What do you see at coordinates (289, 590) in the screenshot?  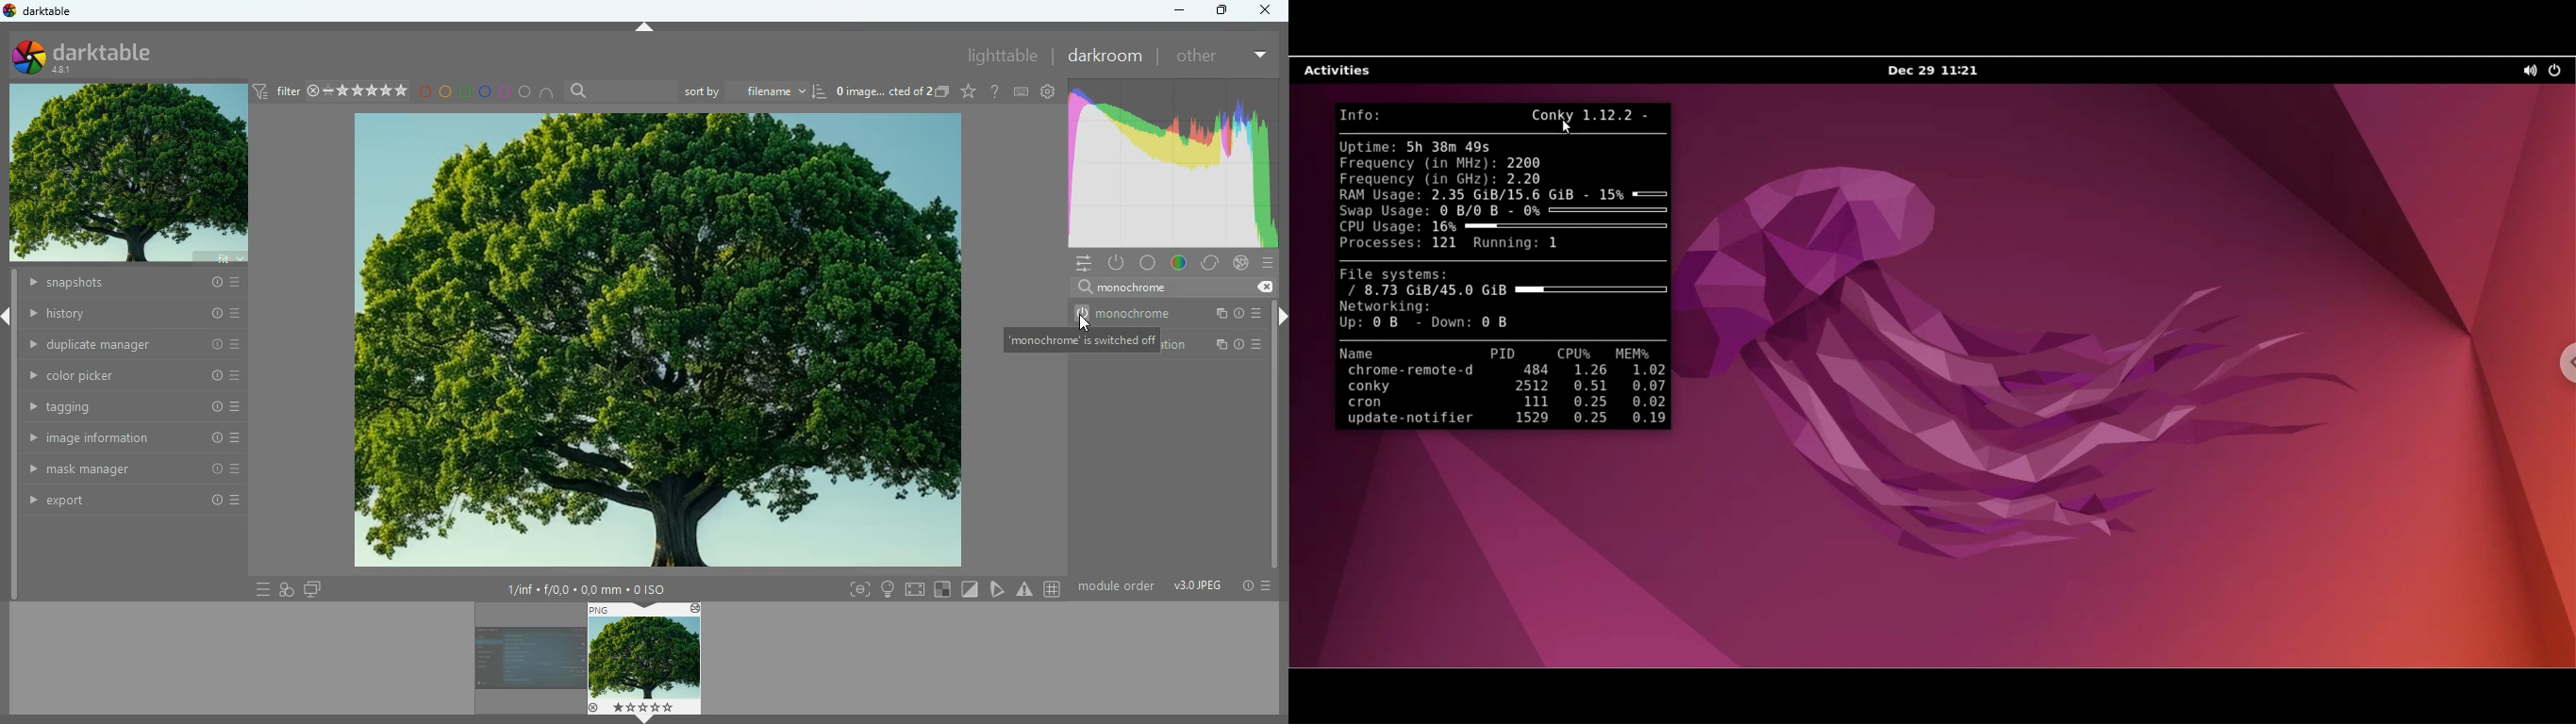 I see `overlap` at bounding box center [289, 590].